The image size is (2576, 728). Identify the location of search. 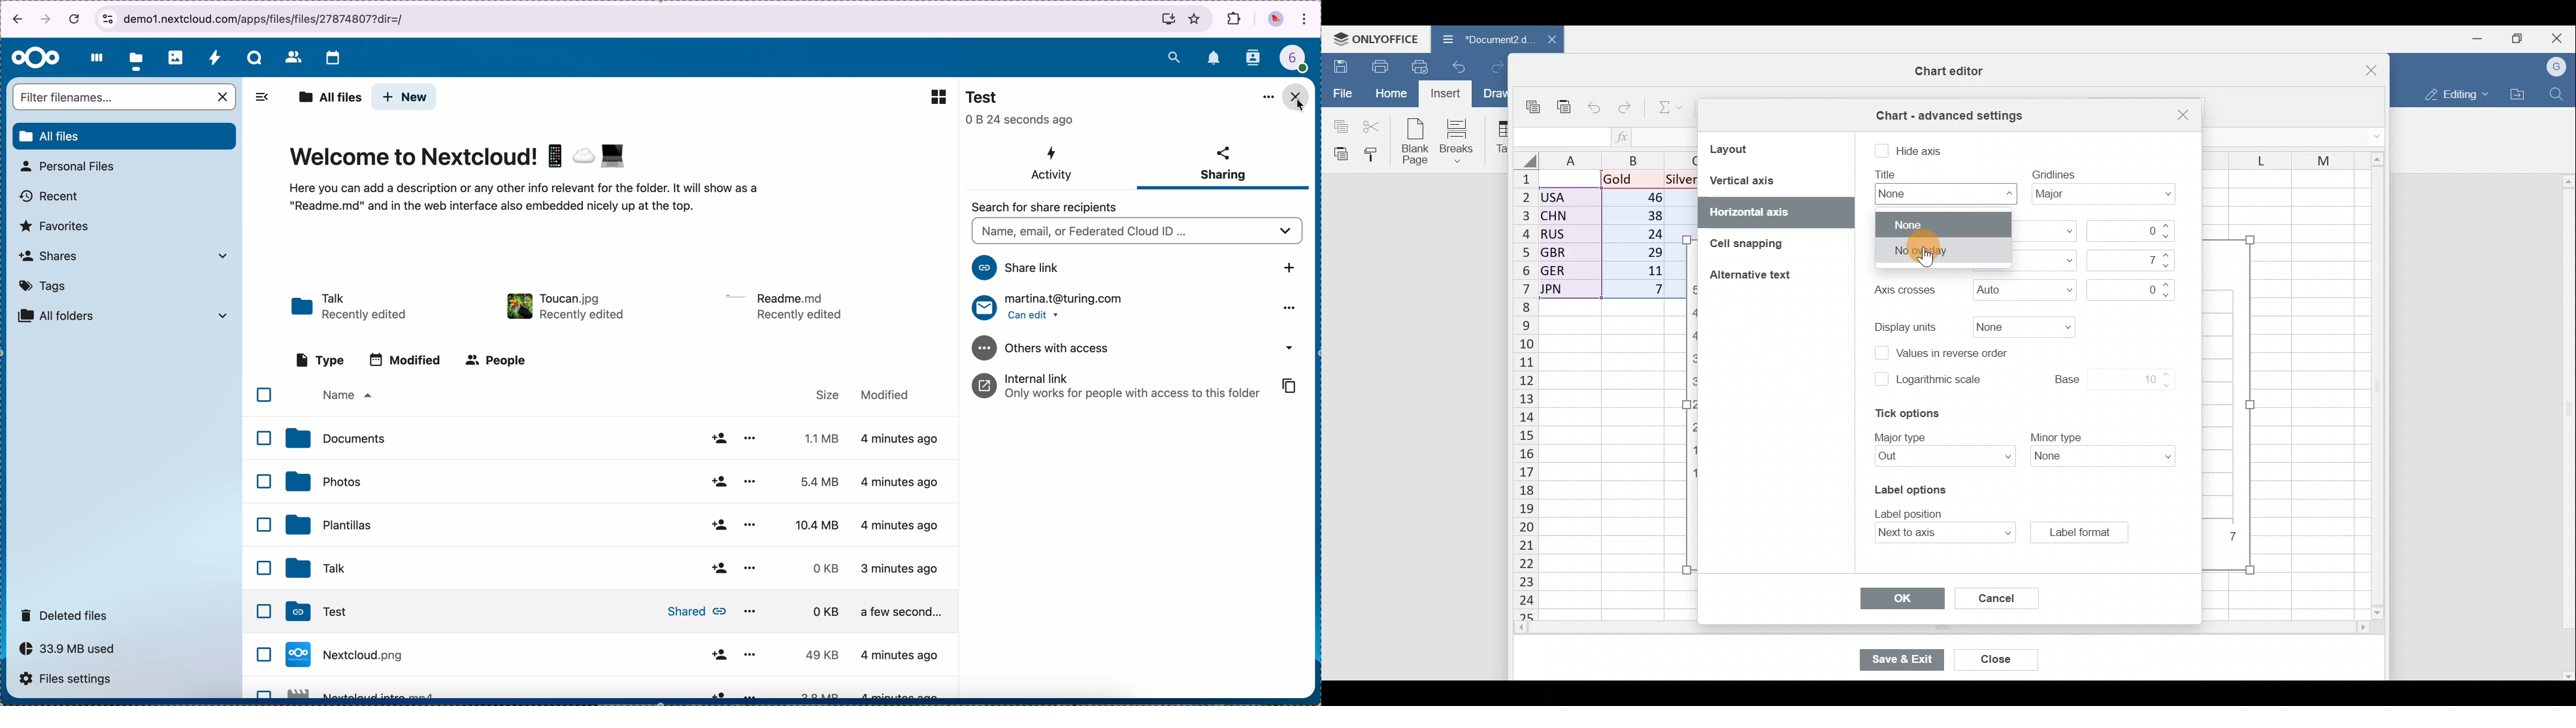
(1174, 55).